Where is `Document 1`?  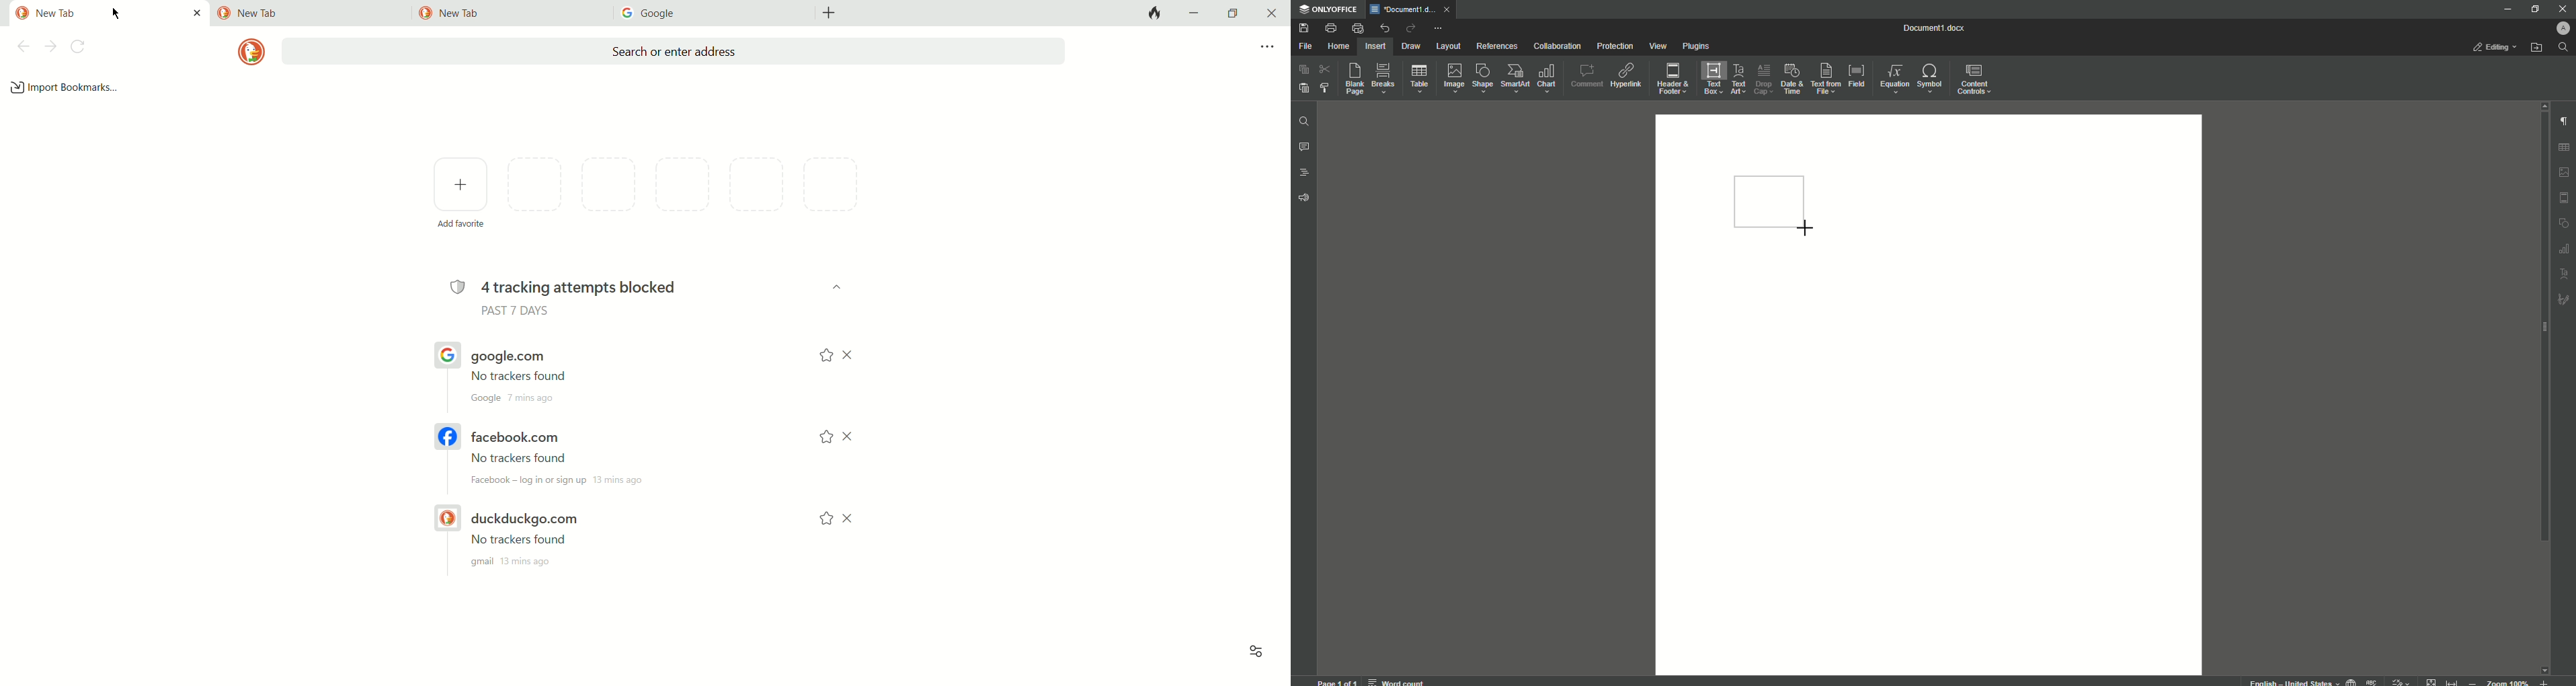 Document 1 is located at coordinates (1942, 29).